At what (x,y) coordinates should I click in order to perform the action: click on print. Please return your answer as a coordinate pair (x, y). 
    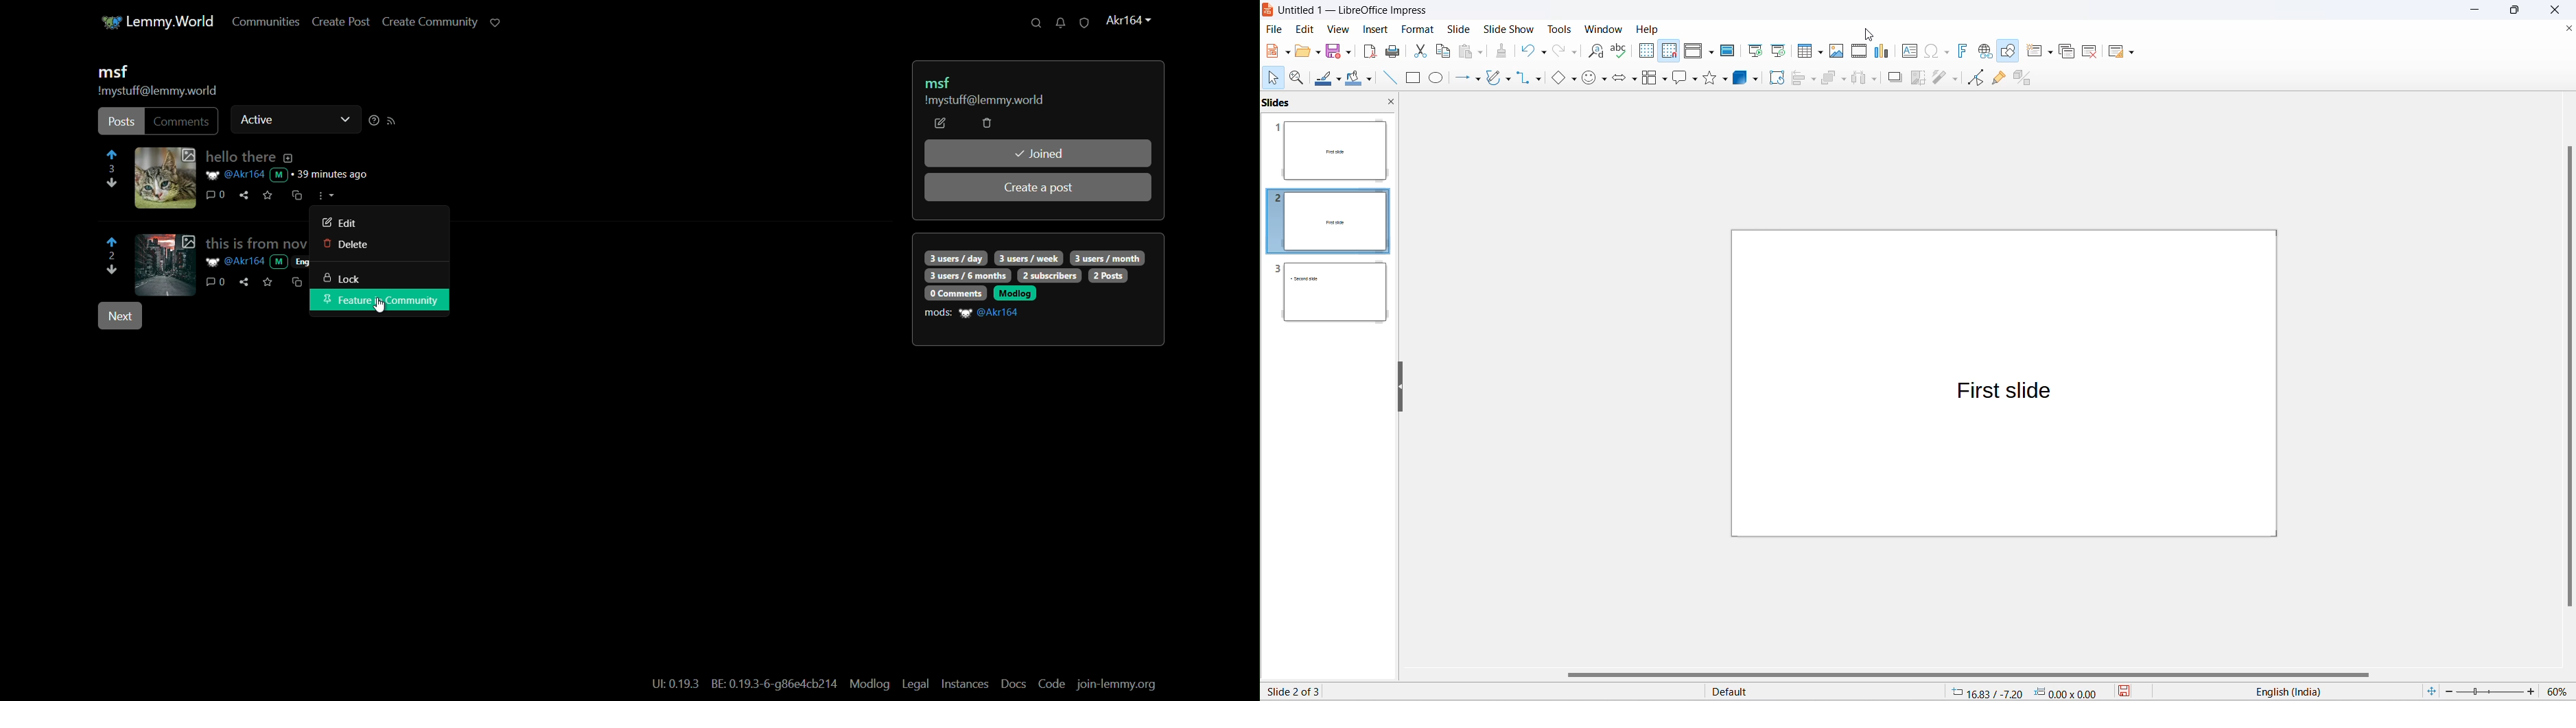
    Looking at the image, I should click on (1395, 51).